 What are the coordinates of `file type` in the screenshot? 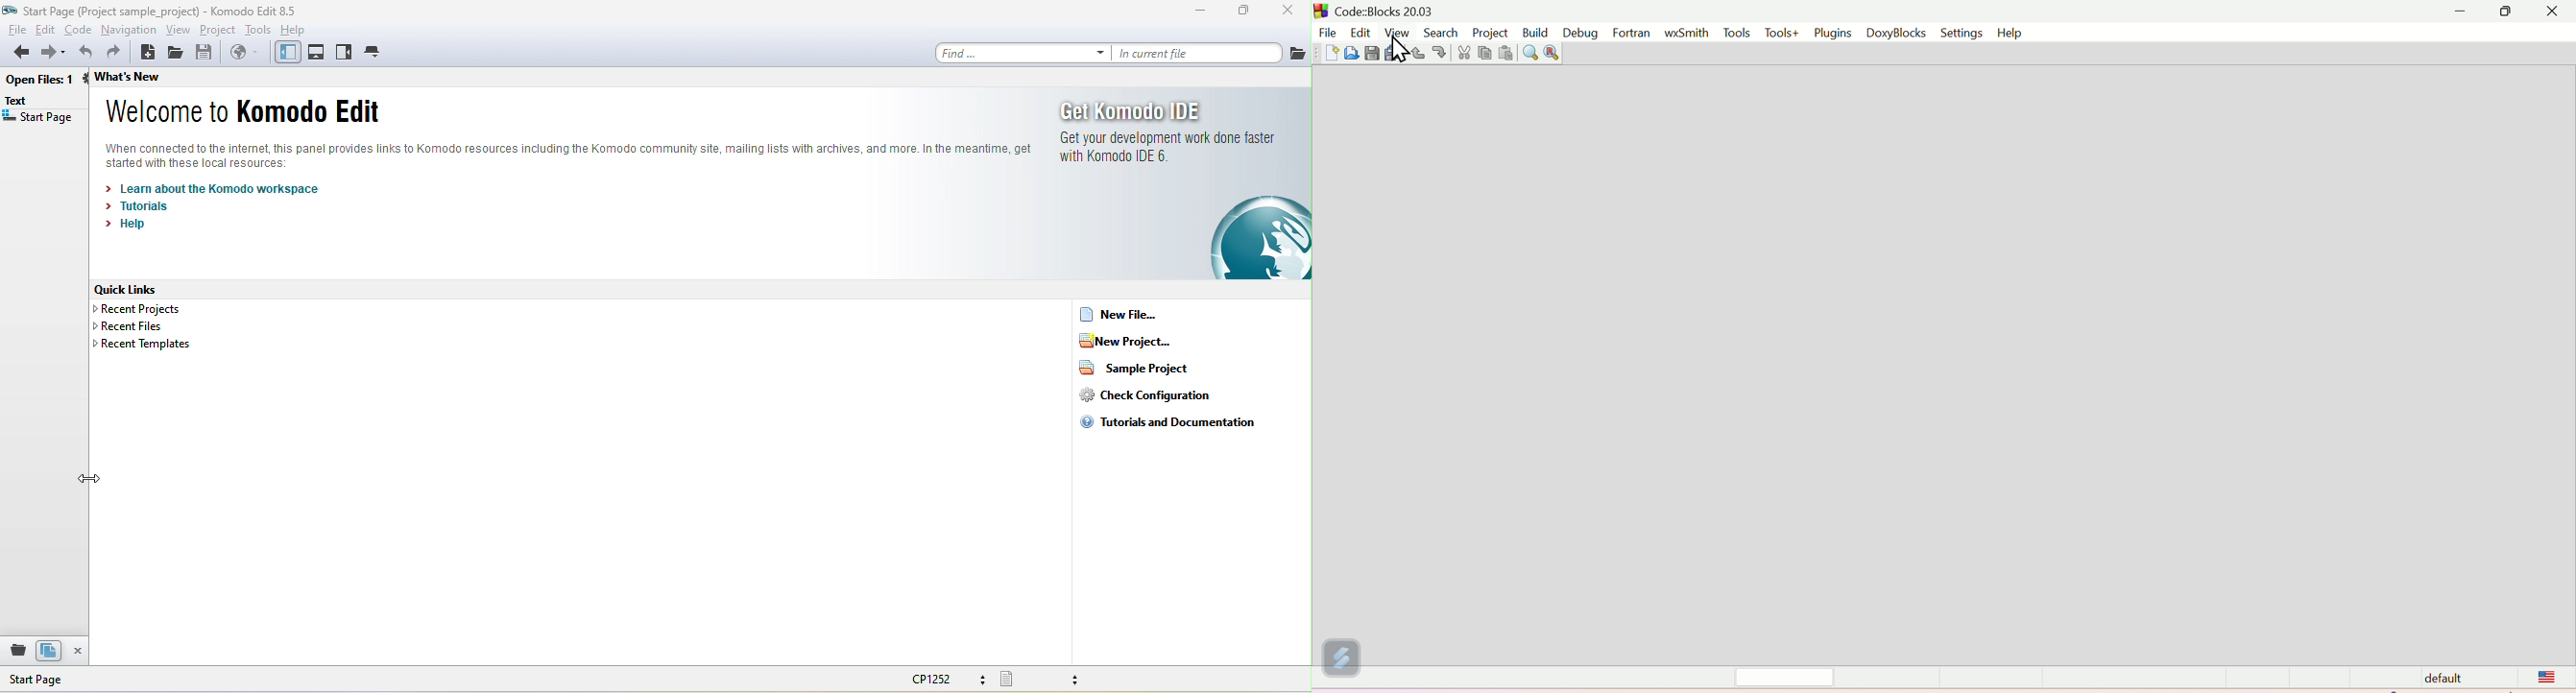 It's located at (1053, 679).